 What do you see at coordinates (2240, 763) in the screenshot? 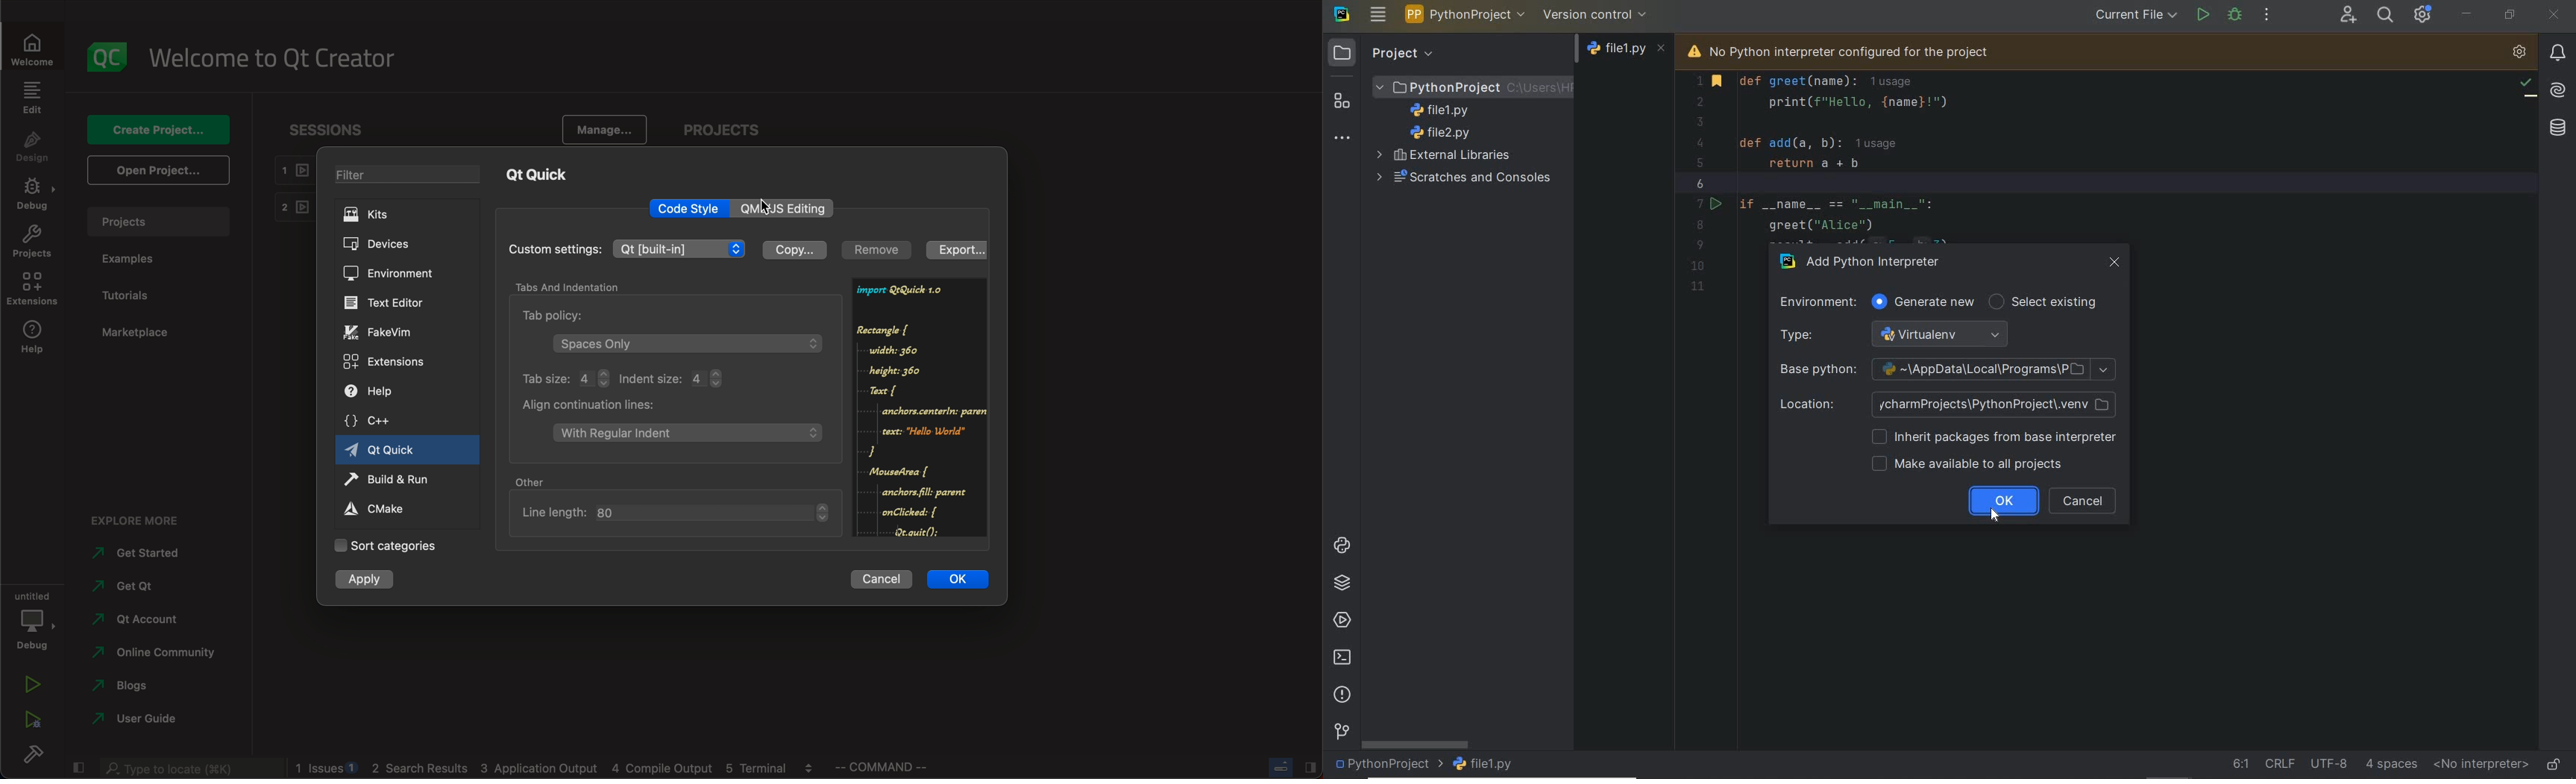
I see `go to line` at bounding box center [2240, 763].